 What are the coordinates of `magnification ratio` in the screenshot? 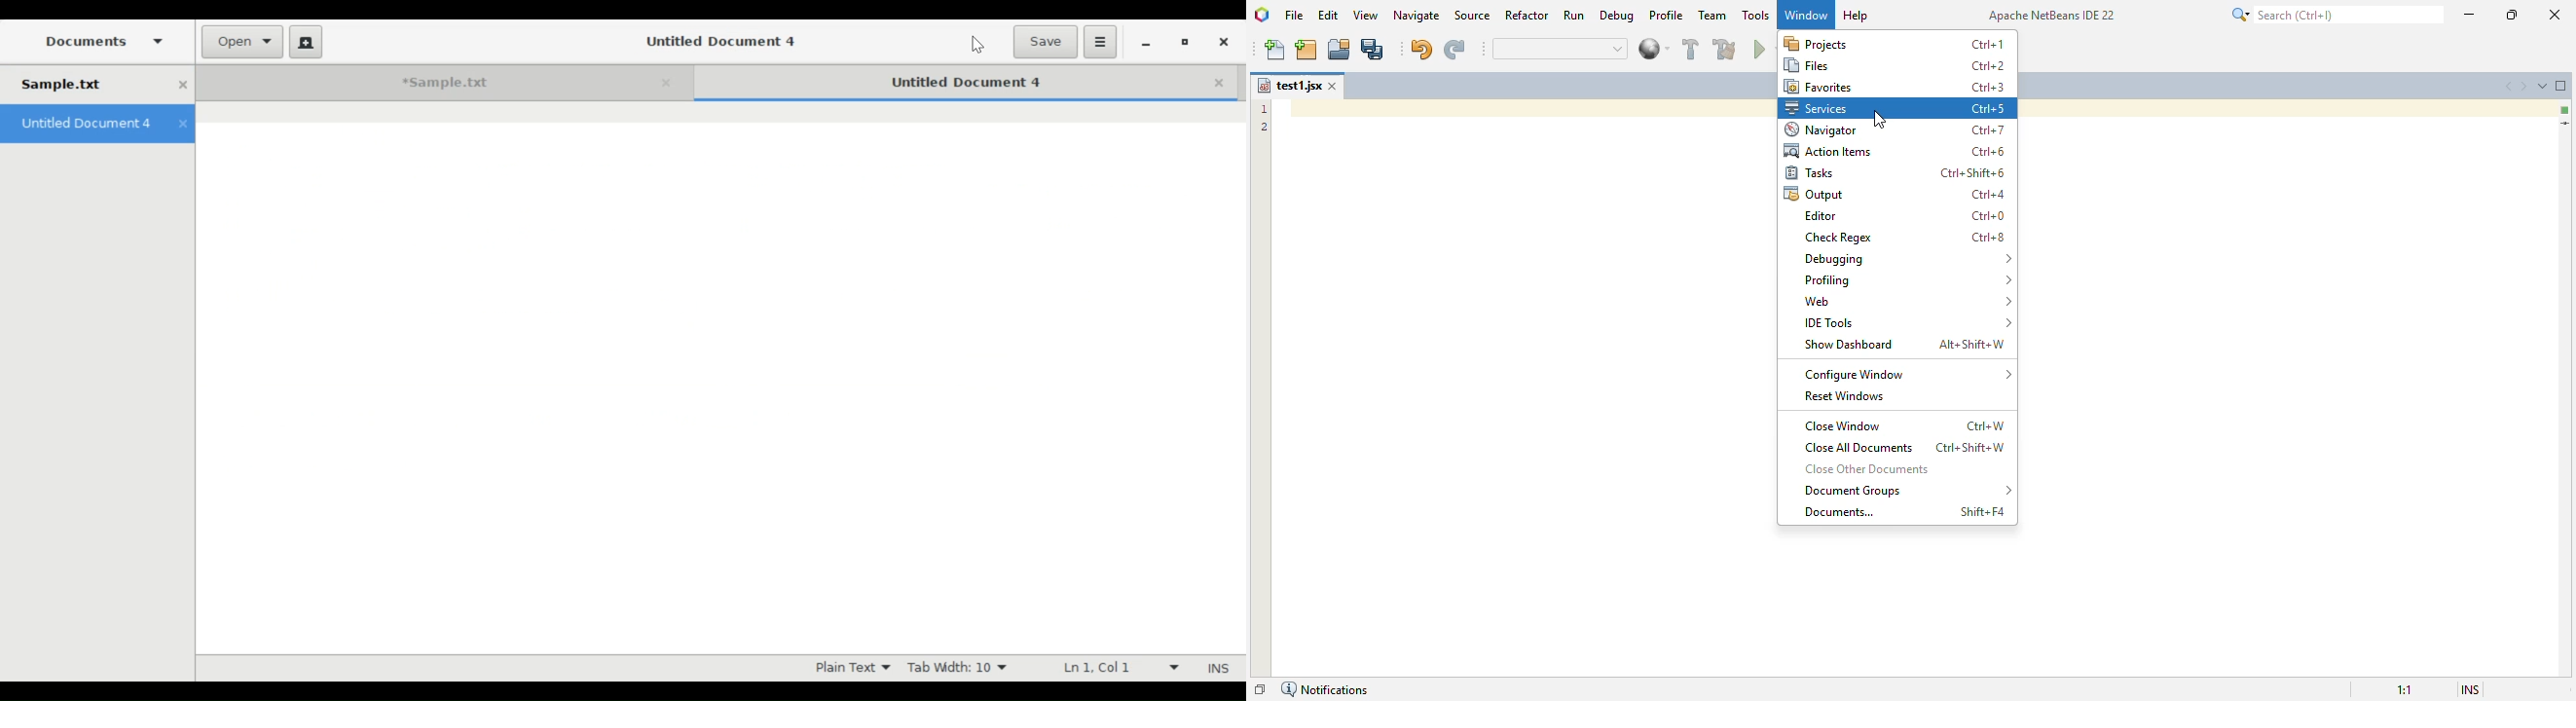 It's located at (2405, 689).